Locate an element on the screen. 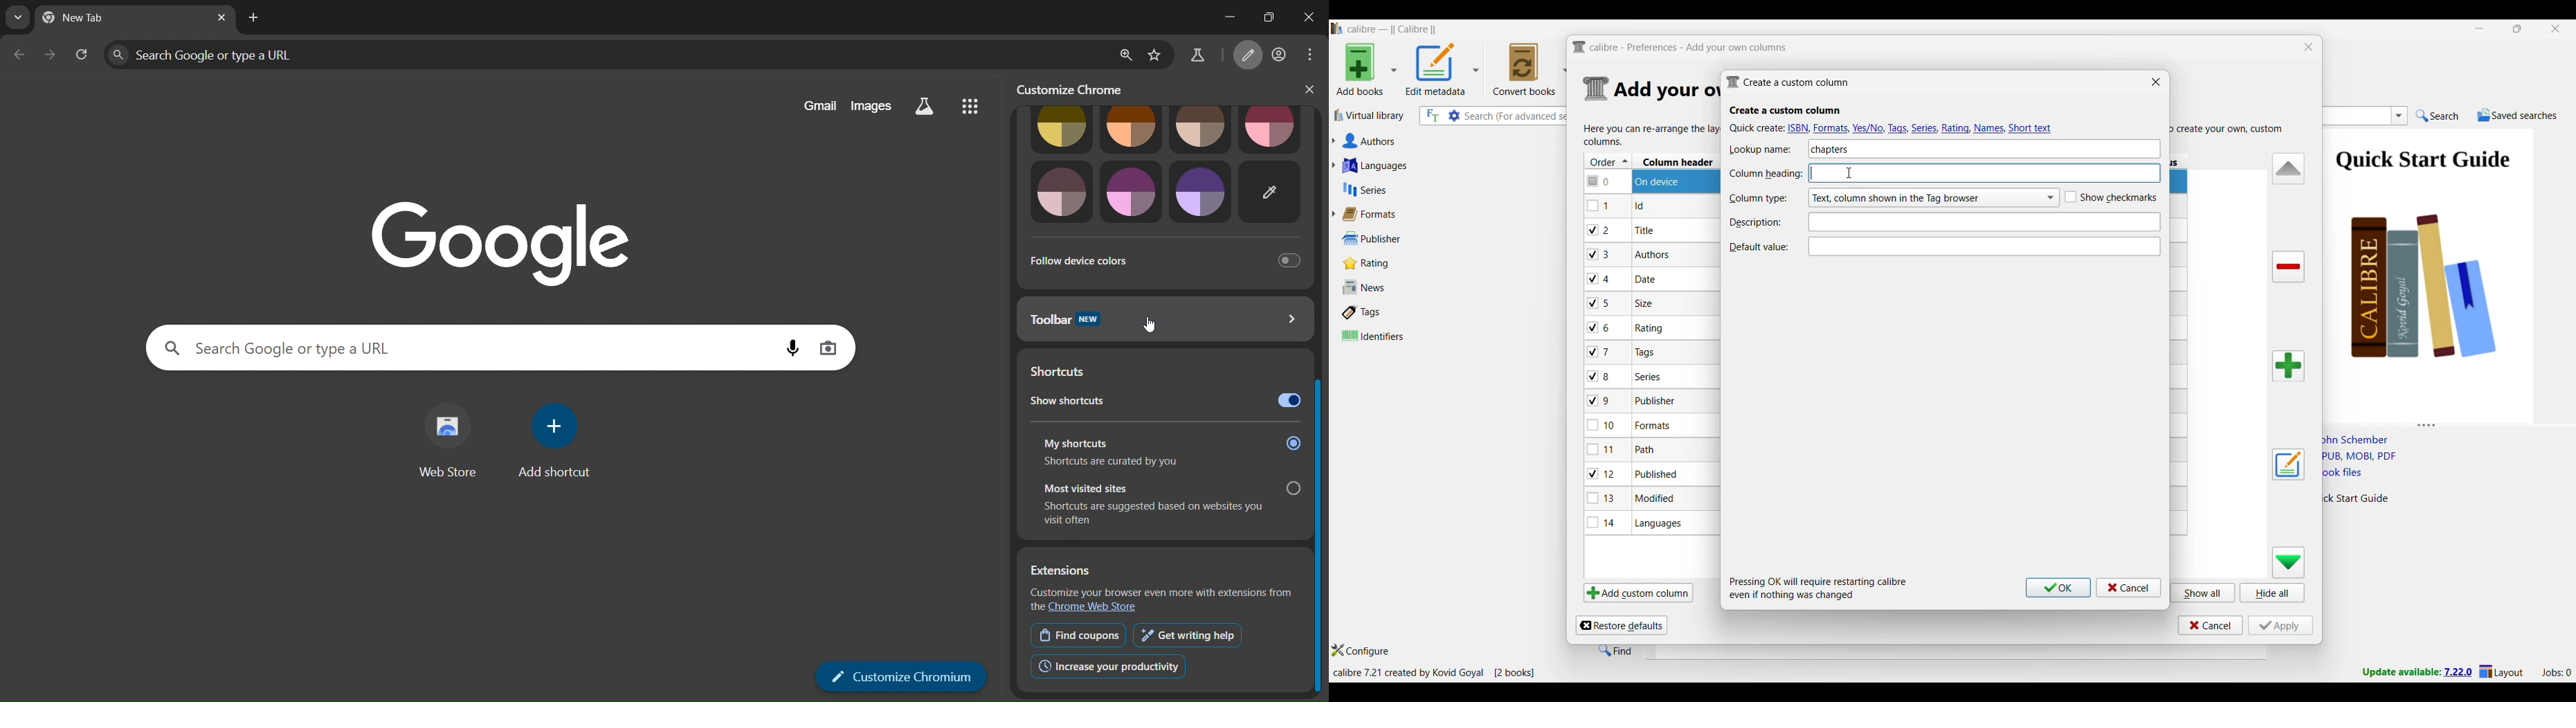 The image size is (2576, 728). customize chrome is located at coordinates (1075, 86).